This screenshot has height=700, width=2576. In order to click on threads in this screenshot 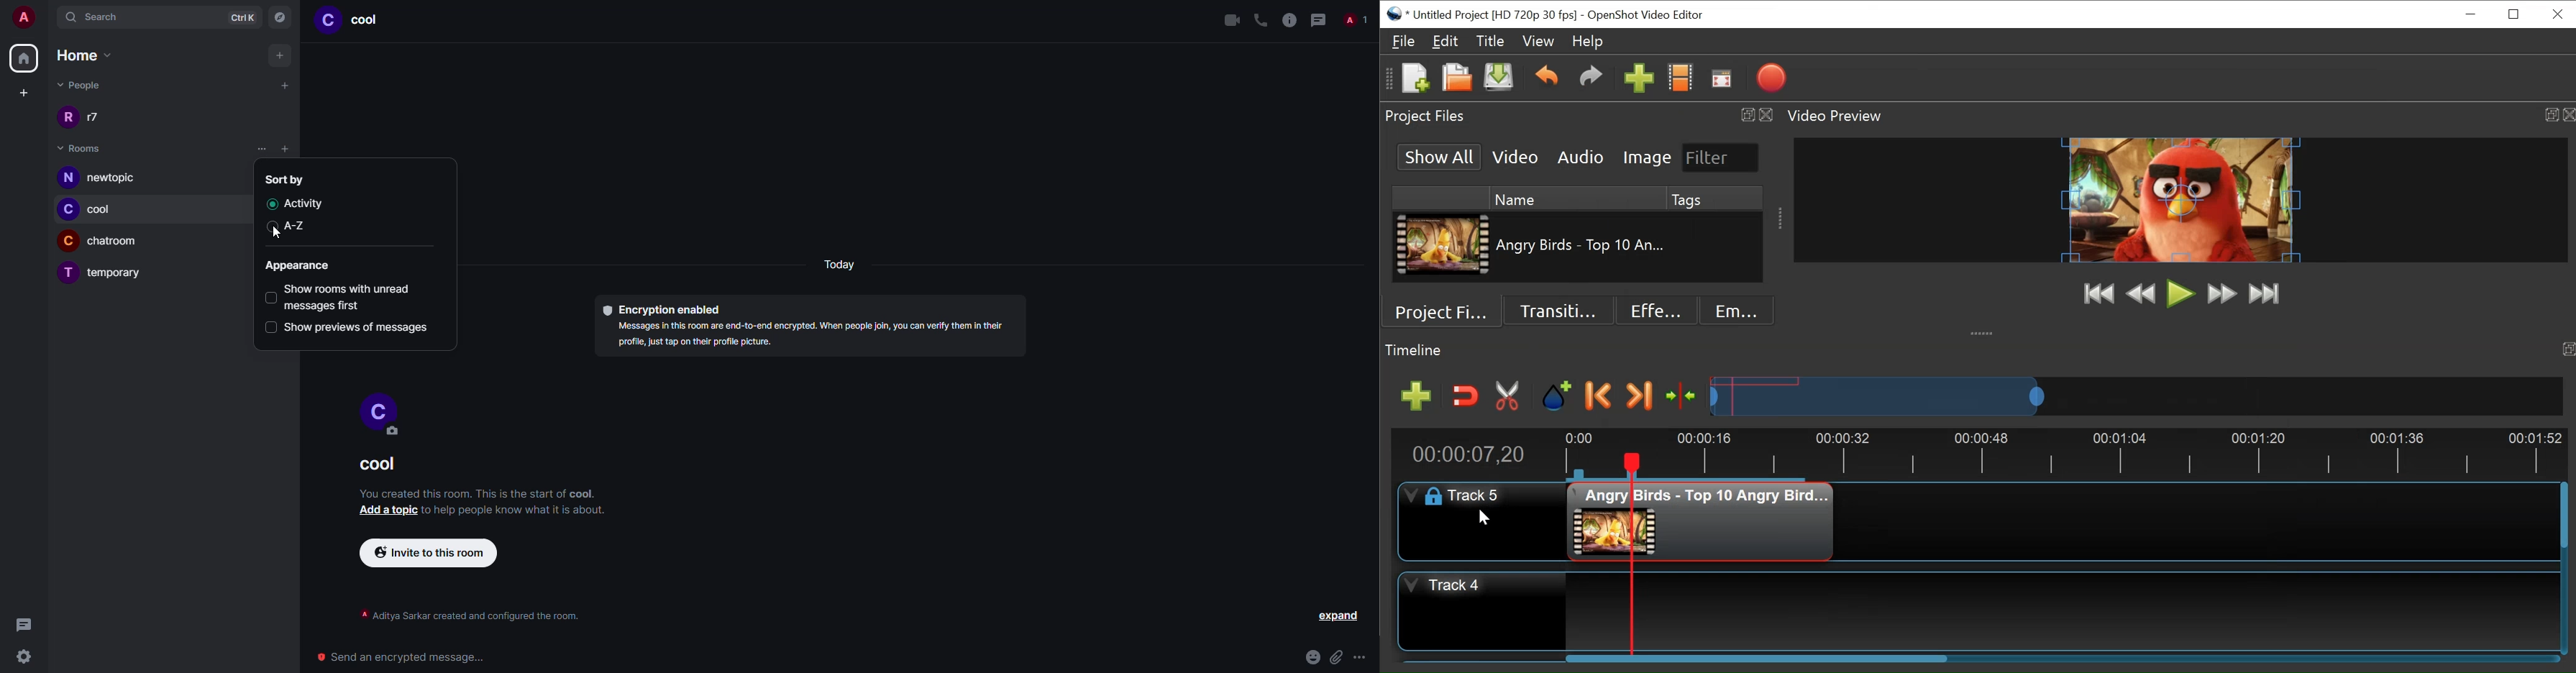, I will do `click(17, 625)`.